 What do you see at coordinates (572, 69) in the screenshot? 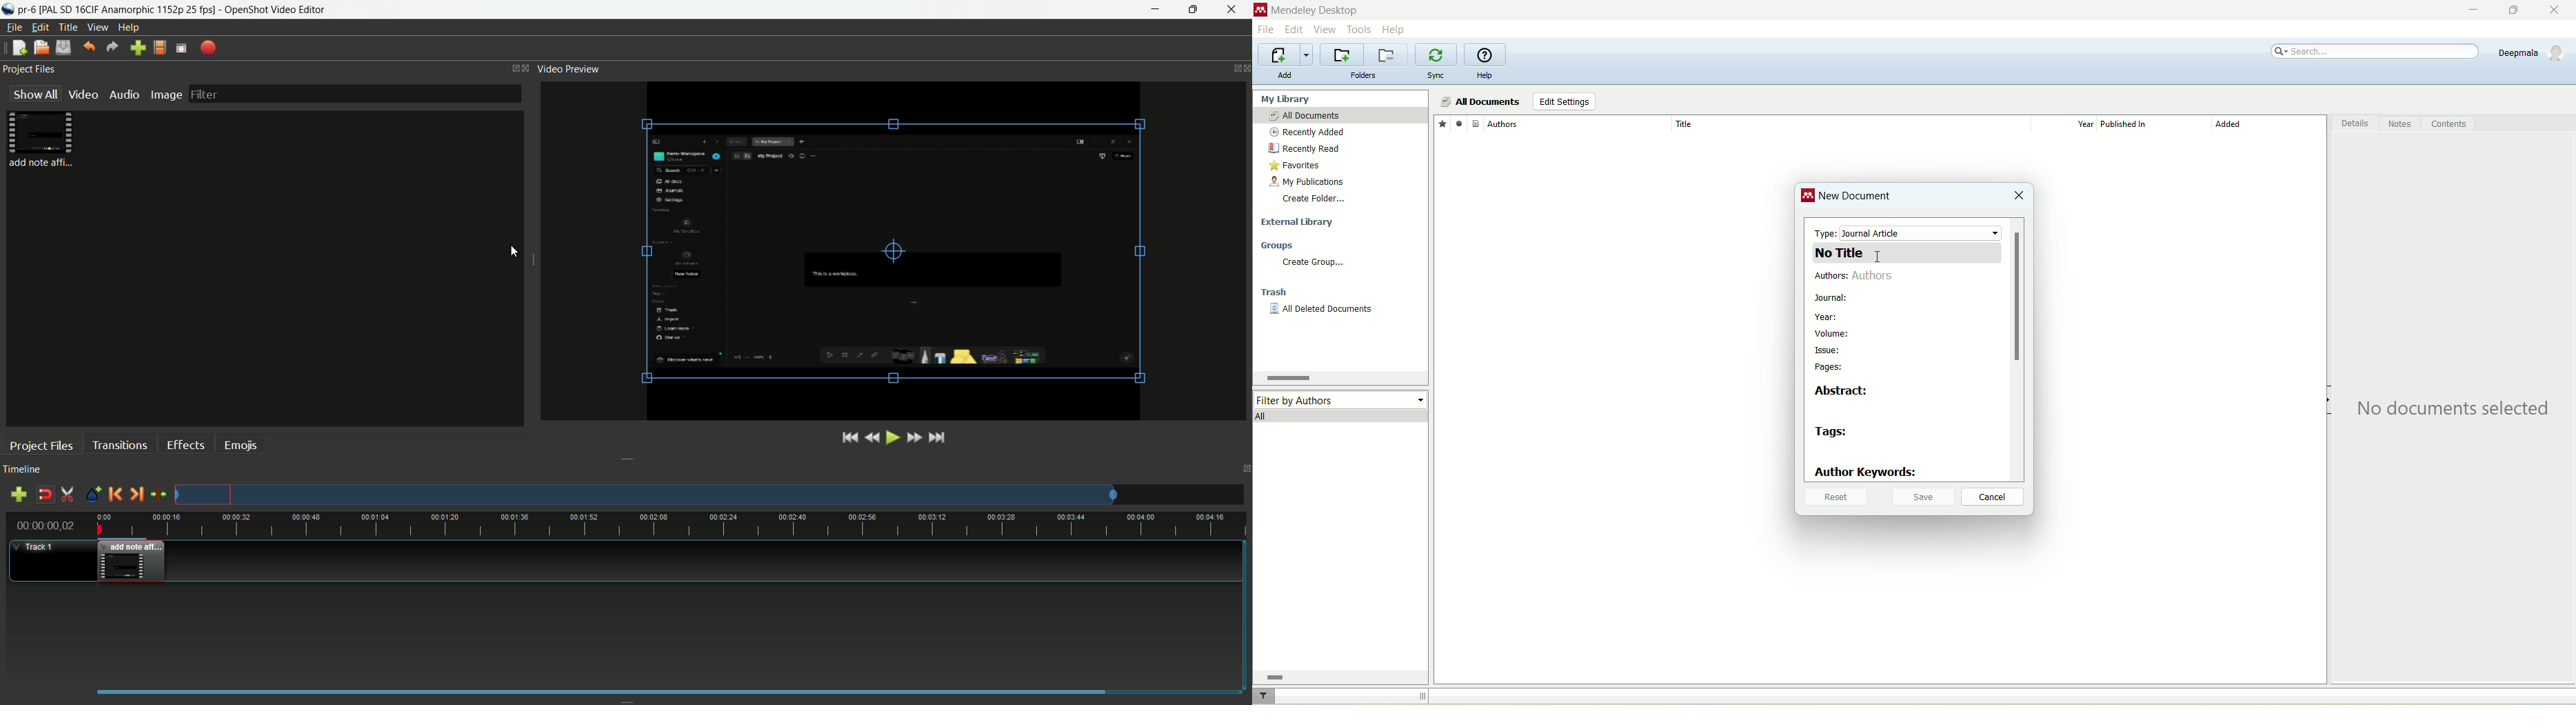
I see `video preview` at bounding box center [572, 69].